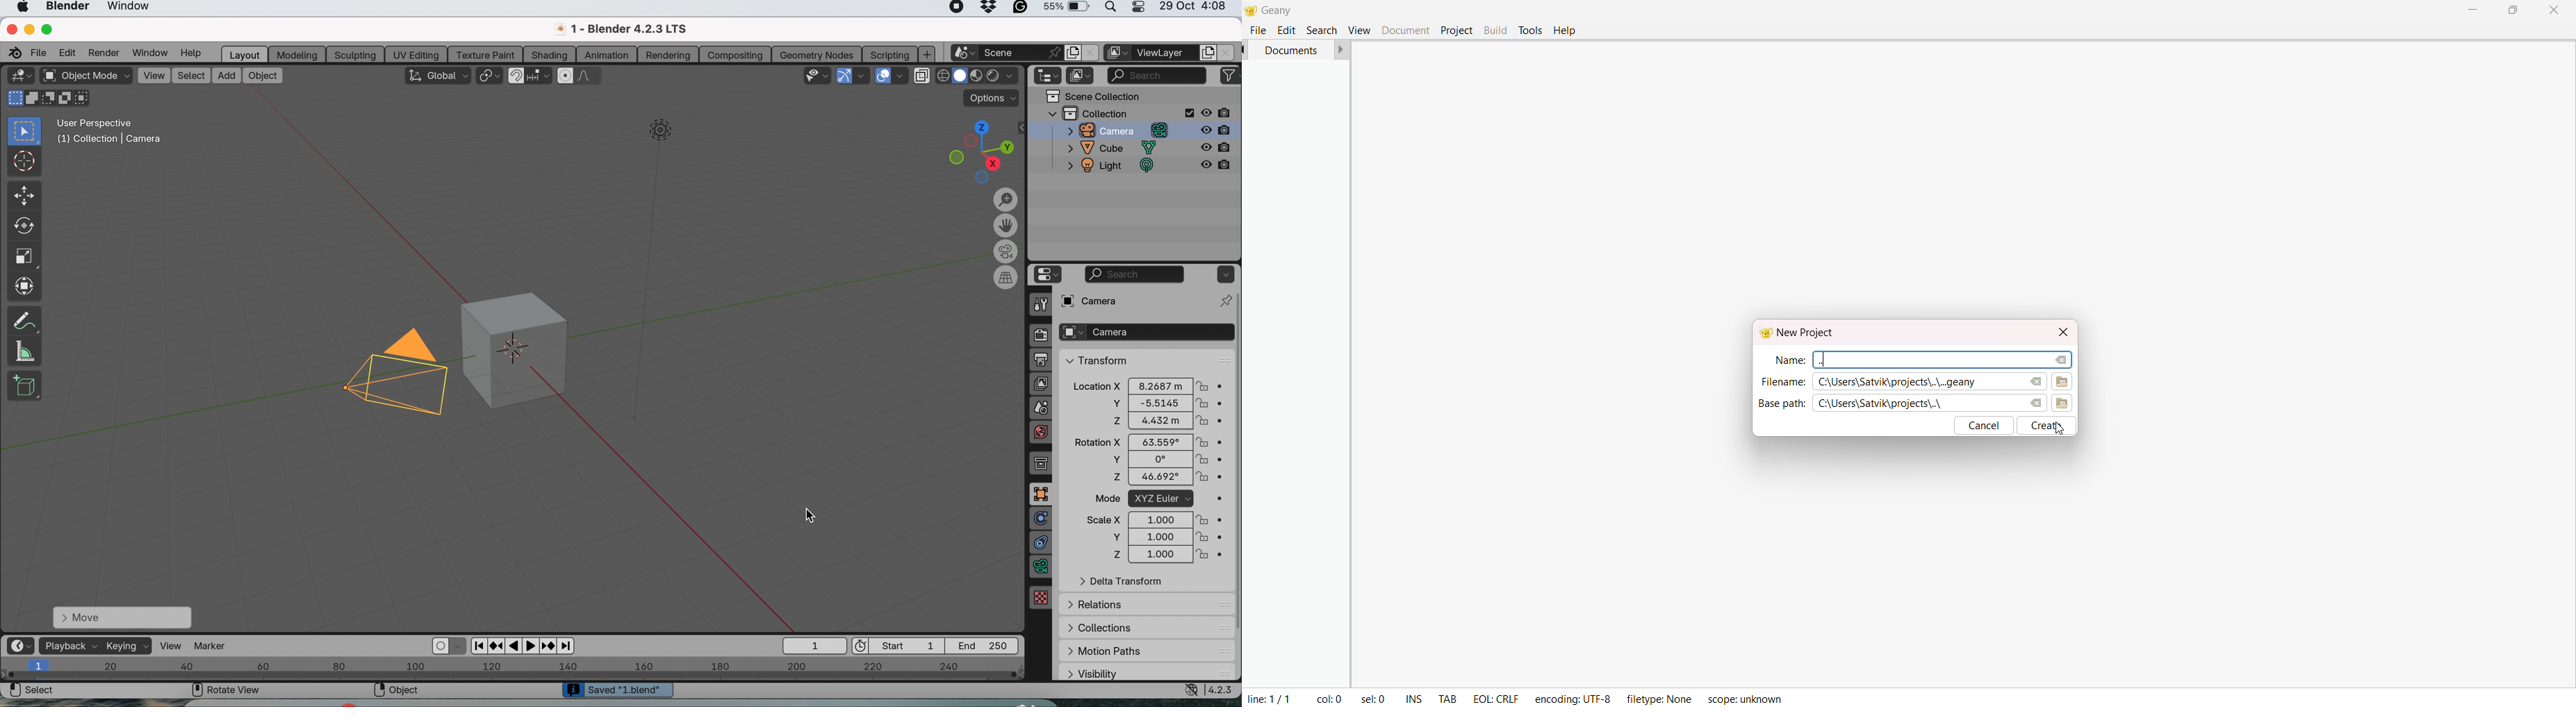 Image resolution: width=2576 pixels, height=728 pixels. I want to click on minimise, so click(27, 29).